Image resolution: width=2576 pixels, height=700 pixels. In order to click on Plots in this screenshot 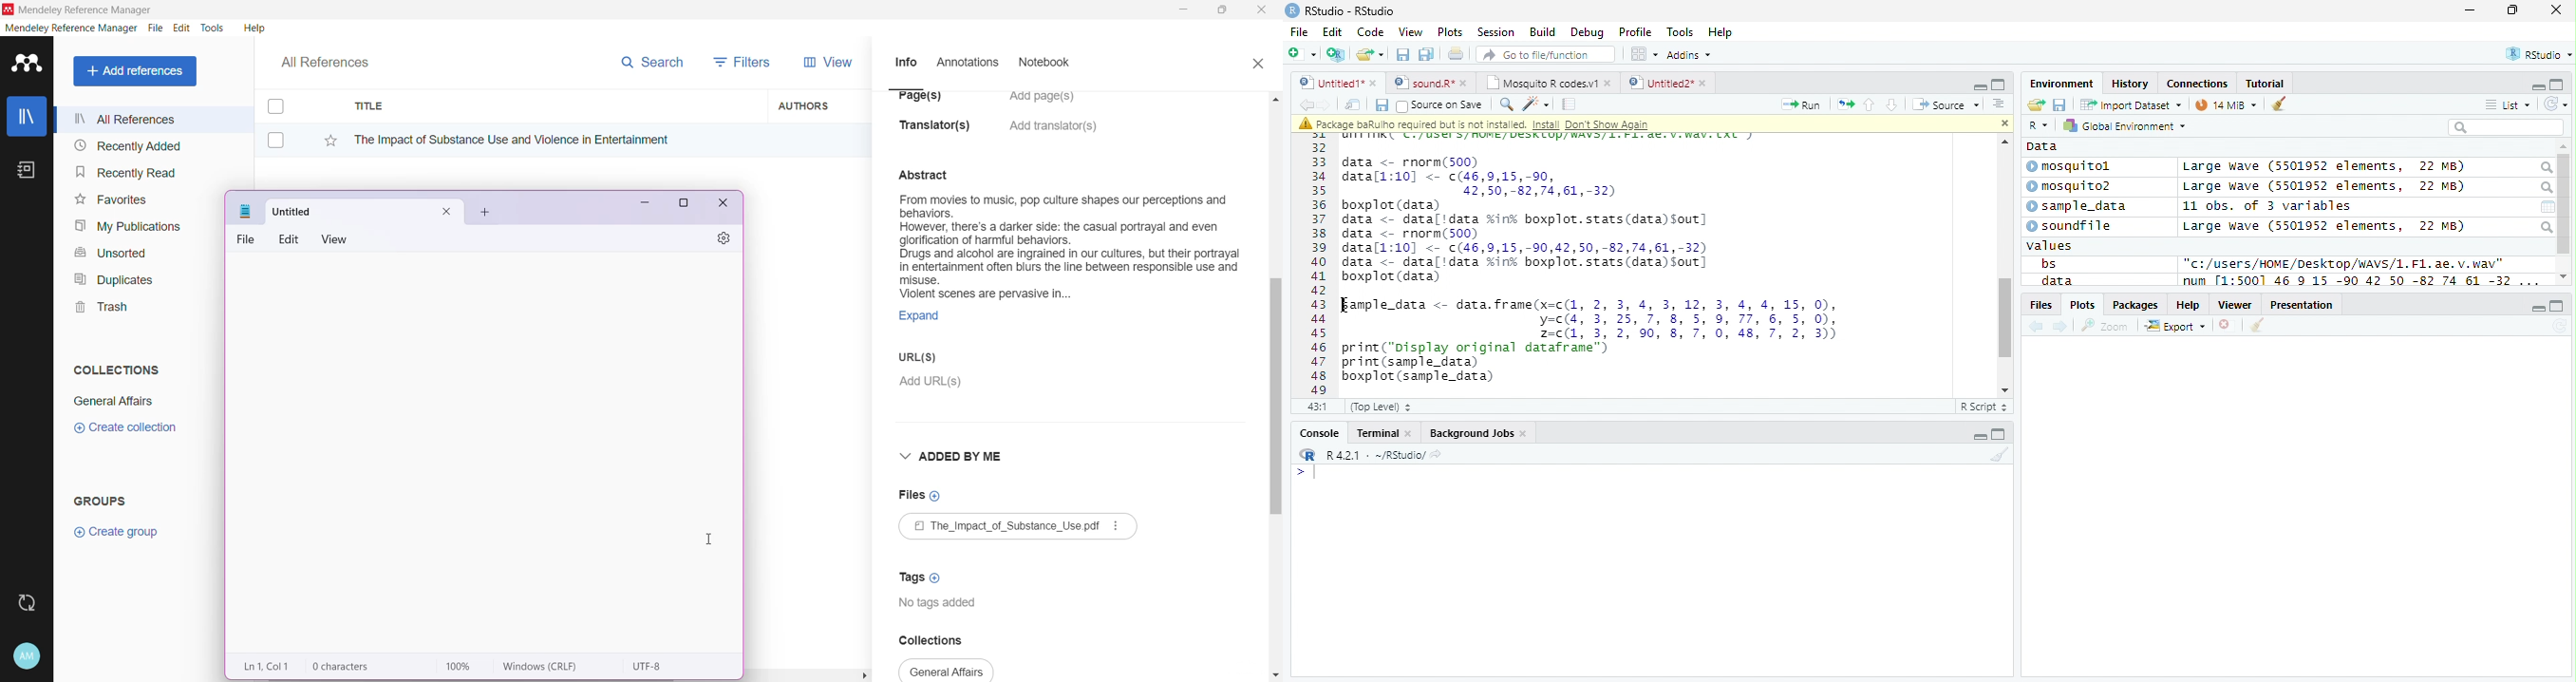, I will do `click(1451, 32)`.